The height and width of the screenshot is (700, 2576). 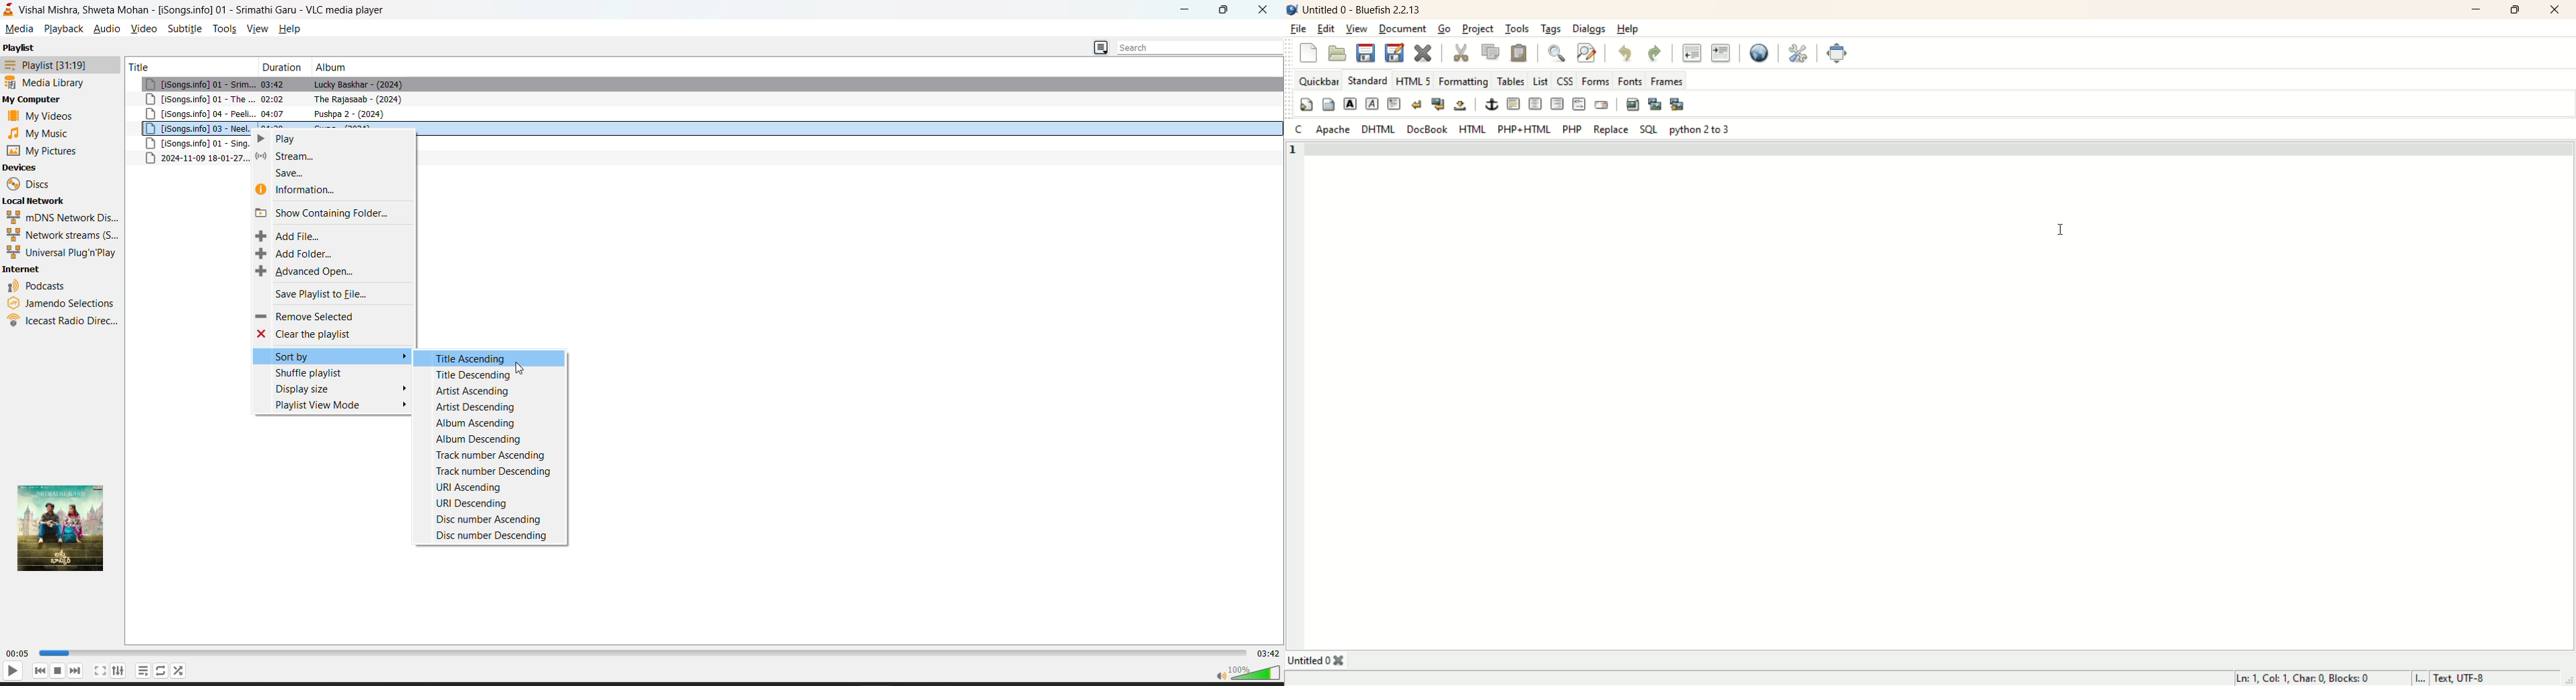 What do you see at coordinates (1535, 105) in the screenshot?
I see `center` at bounding box center [1535, 105].